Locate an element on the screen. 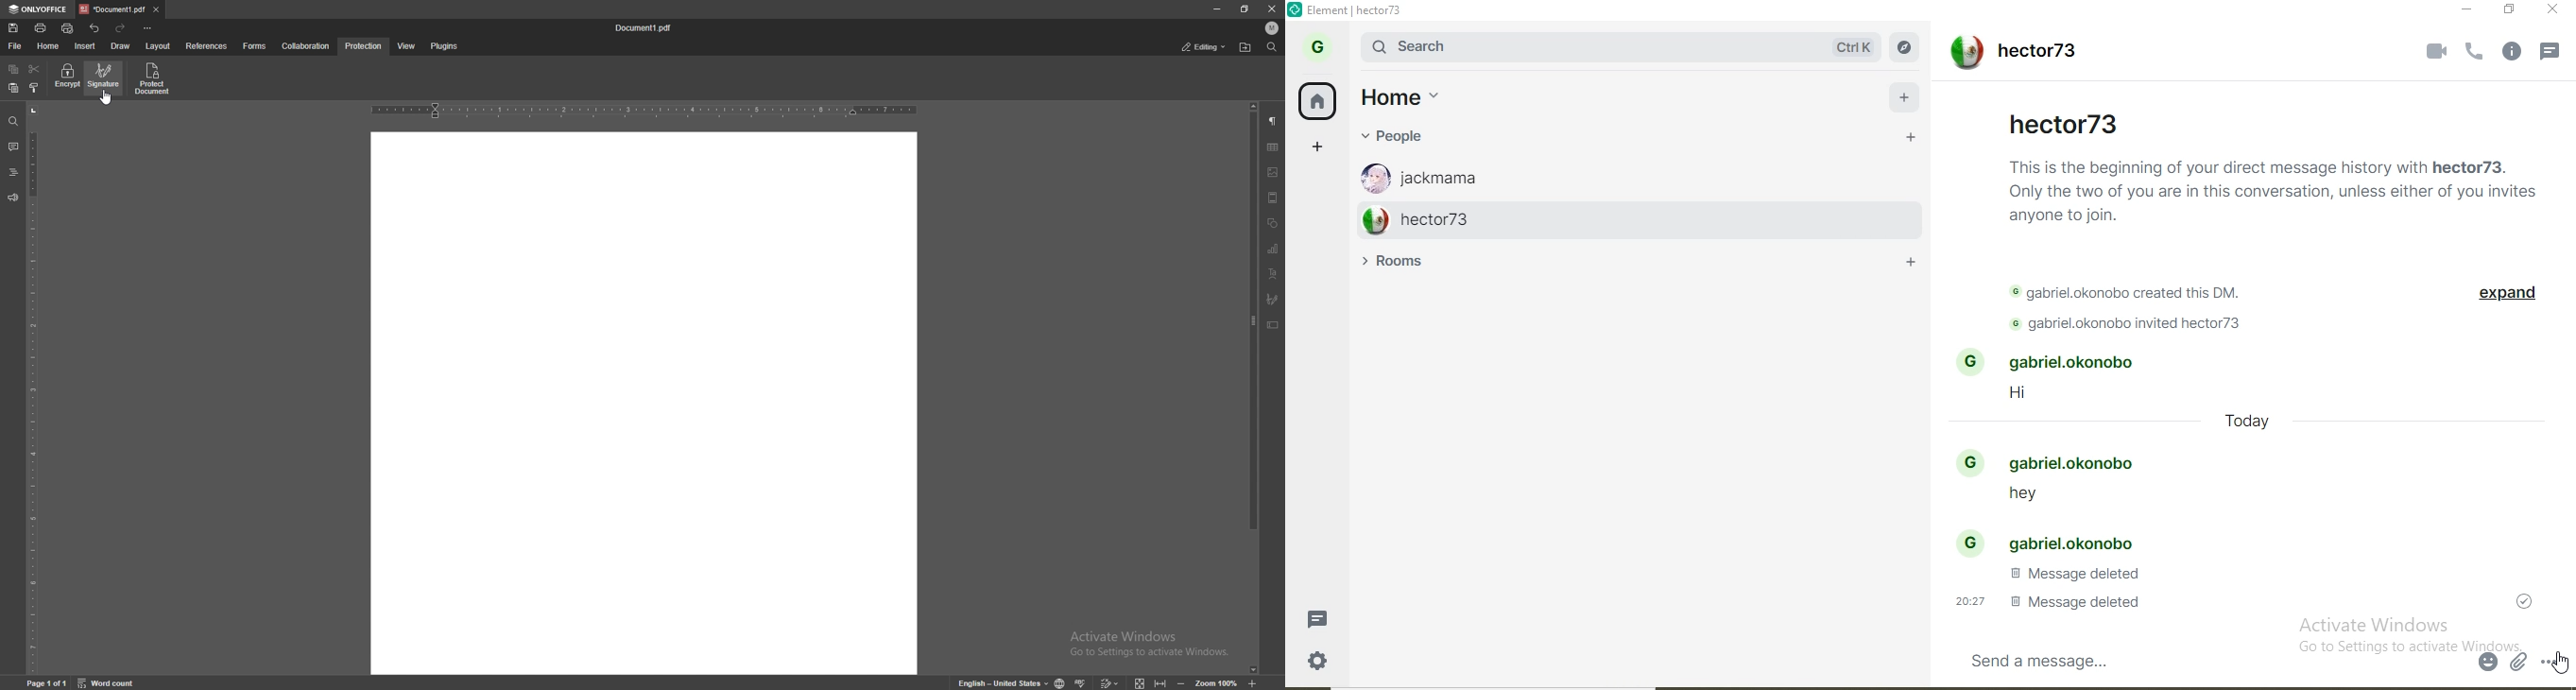 The height and width of the screenshot is (700, 2576). print is located at coordinates (42, 27).